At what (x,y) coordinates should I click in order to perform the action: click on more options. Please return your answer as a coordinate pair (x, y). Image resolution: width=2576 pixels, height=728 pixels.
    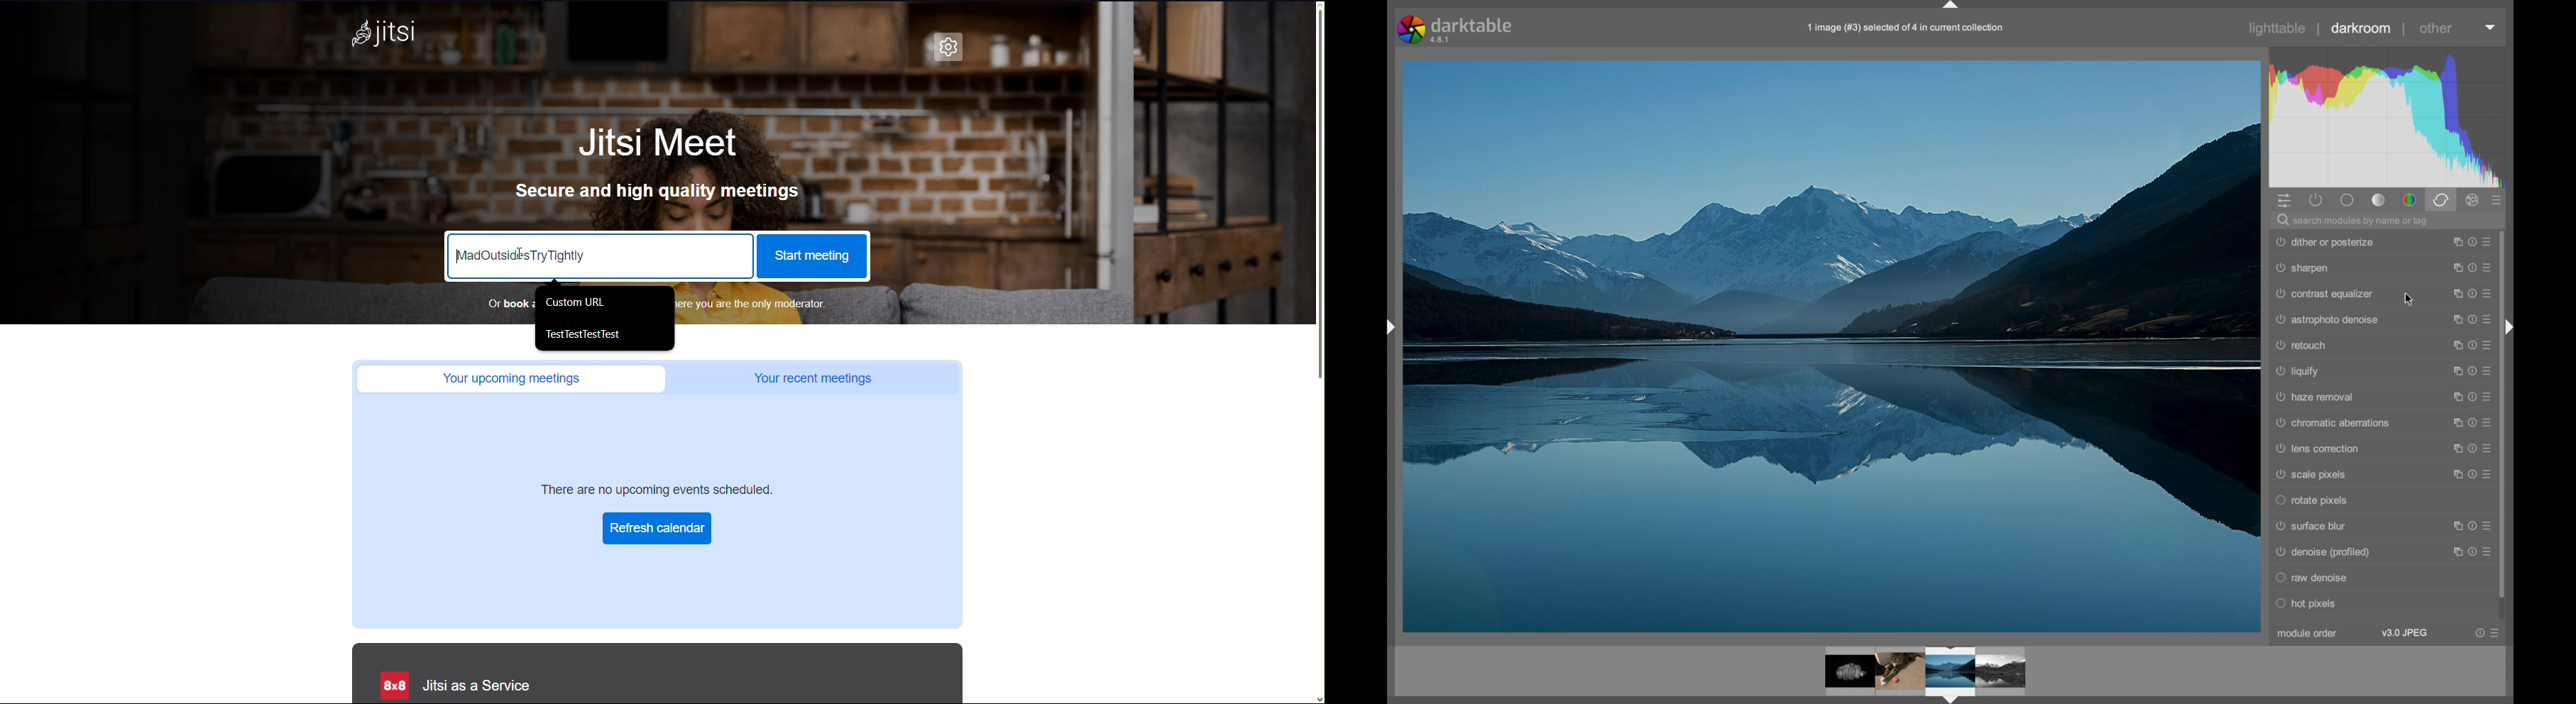
    Looking at the image, I should click on (2487, 633).